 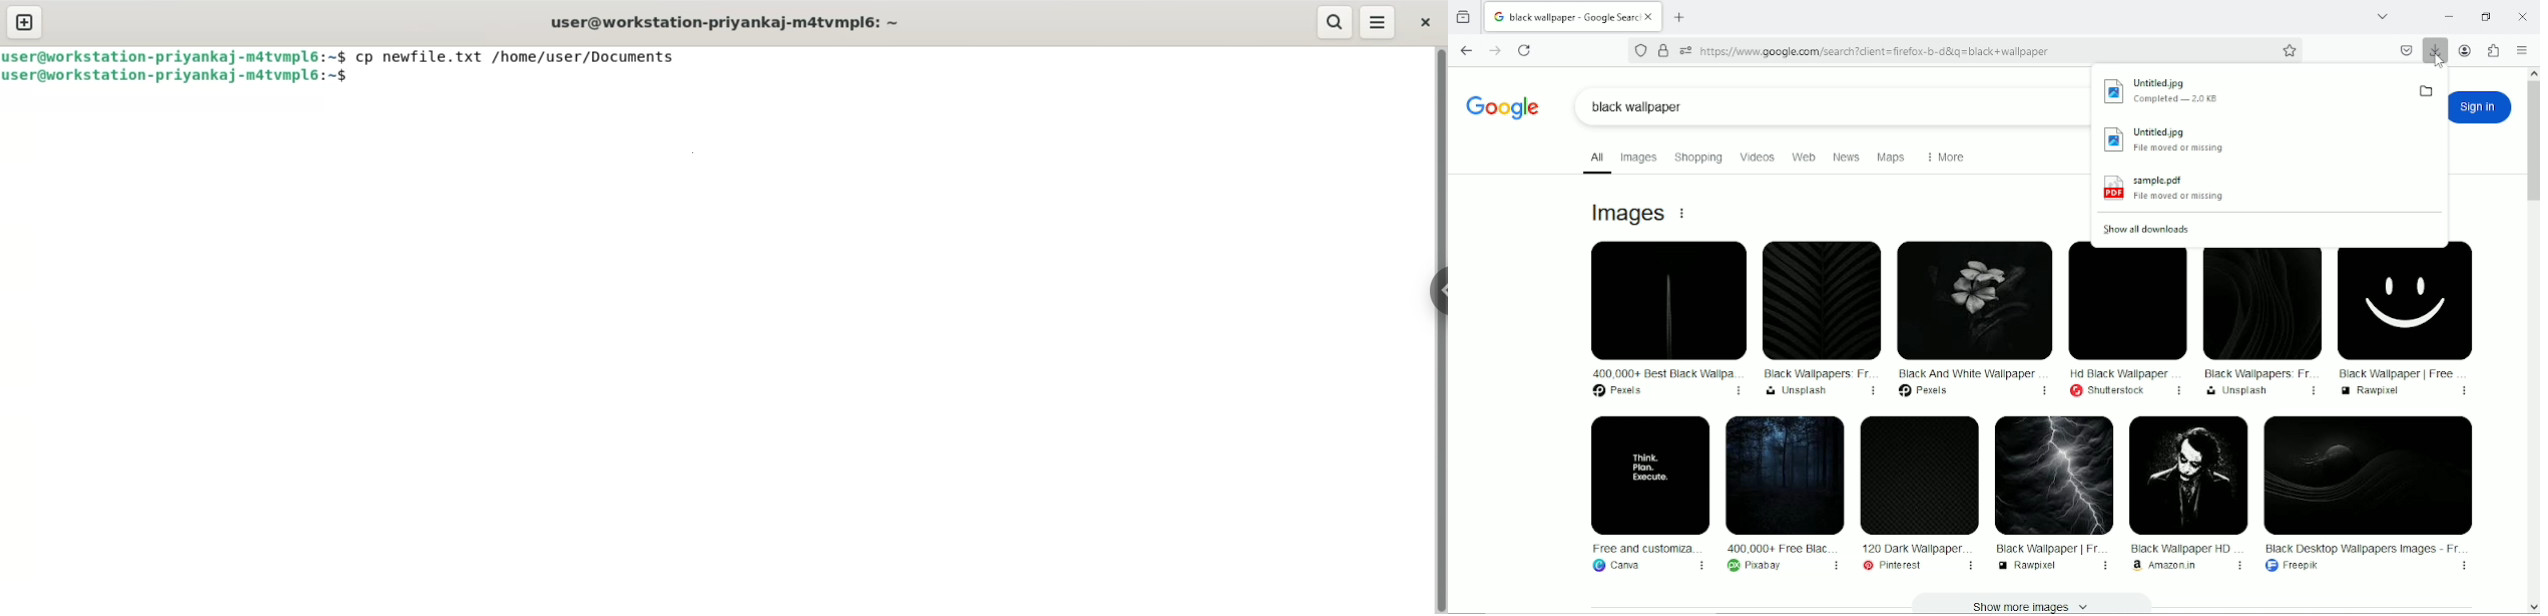 What do you see at coordinates (1833, 105) in the screenshot?
I see `black wallpaper` at bounding box center [1833, 105].